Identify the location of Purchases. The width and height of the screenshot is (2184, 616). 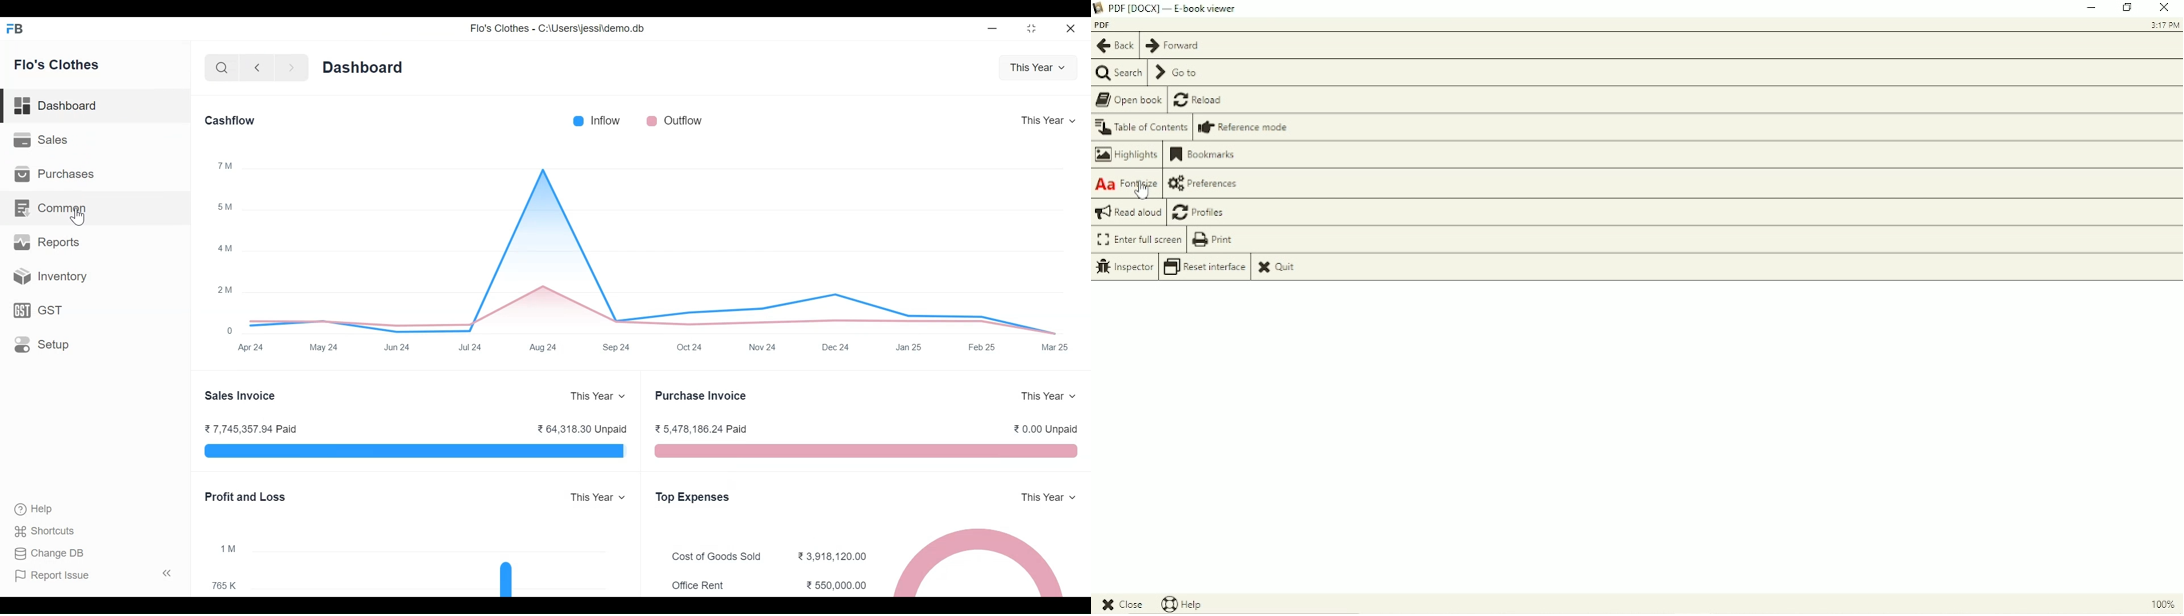
(55, 173).